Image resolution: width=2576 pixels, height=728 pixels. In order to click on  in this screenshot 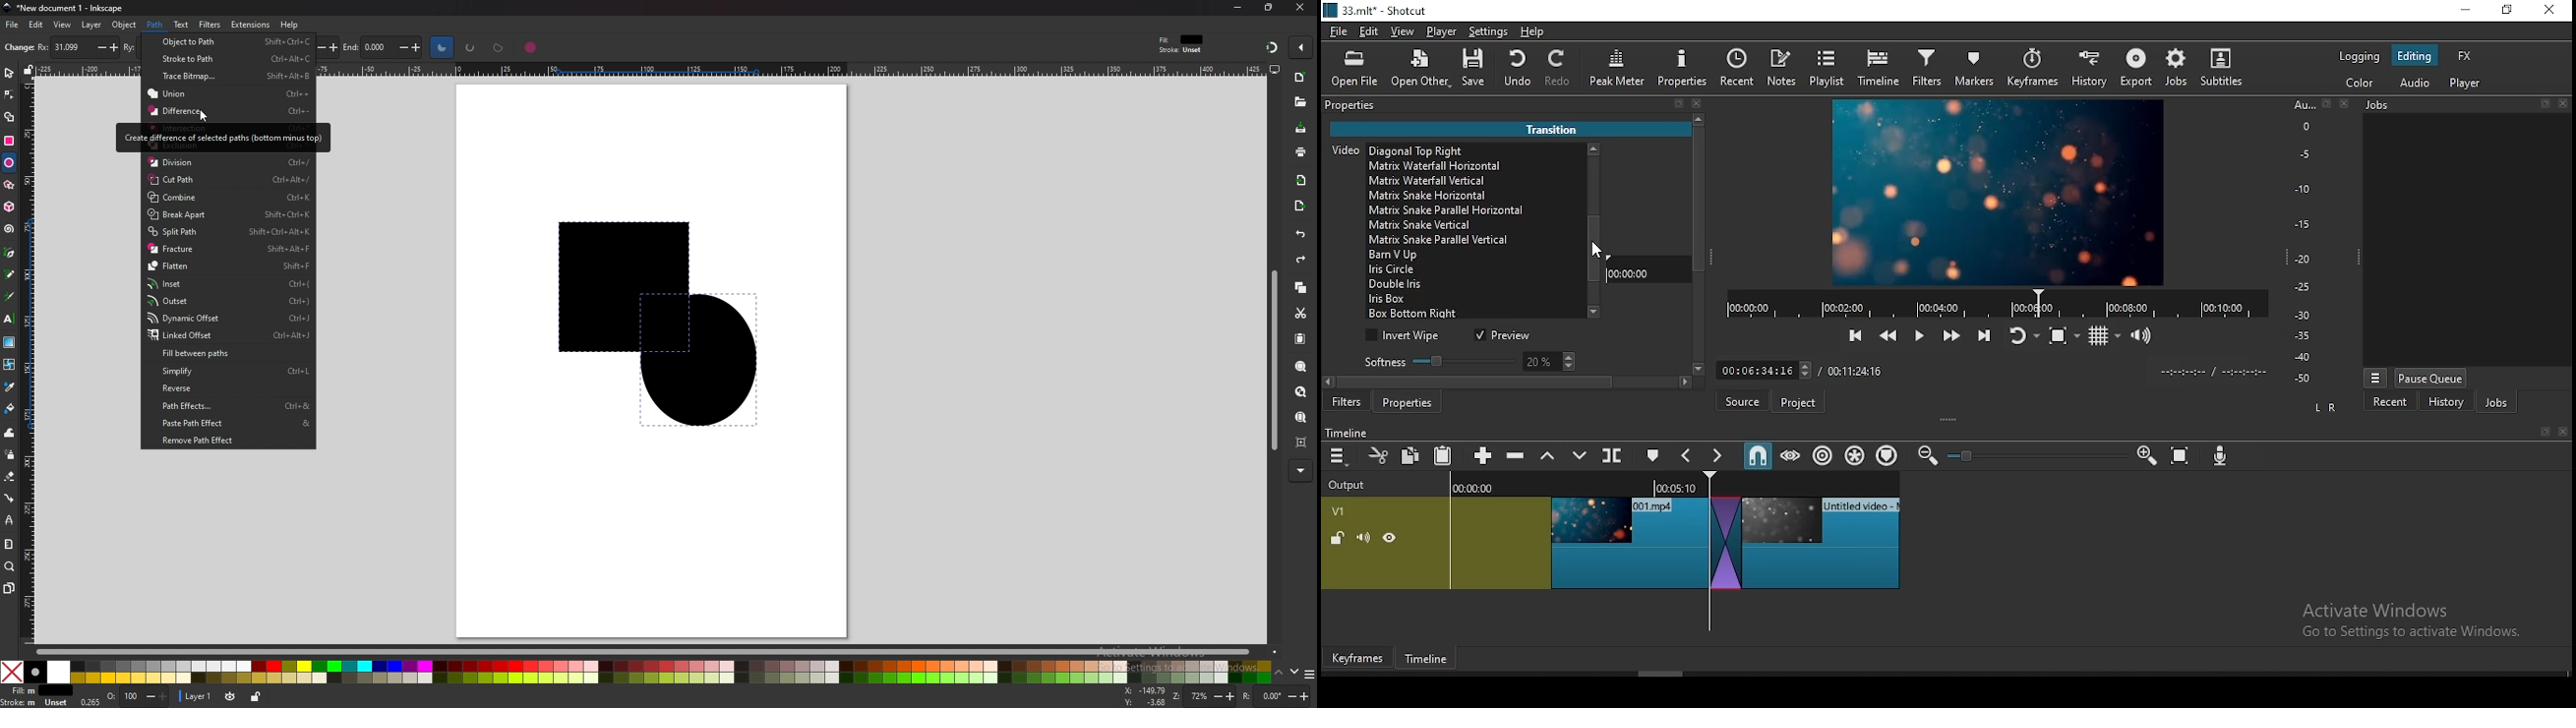, I will do `click(2546, 104)`.